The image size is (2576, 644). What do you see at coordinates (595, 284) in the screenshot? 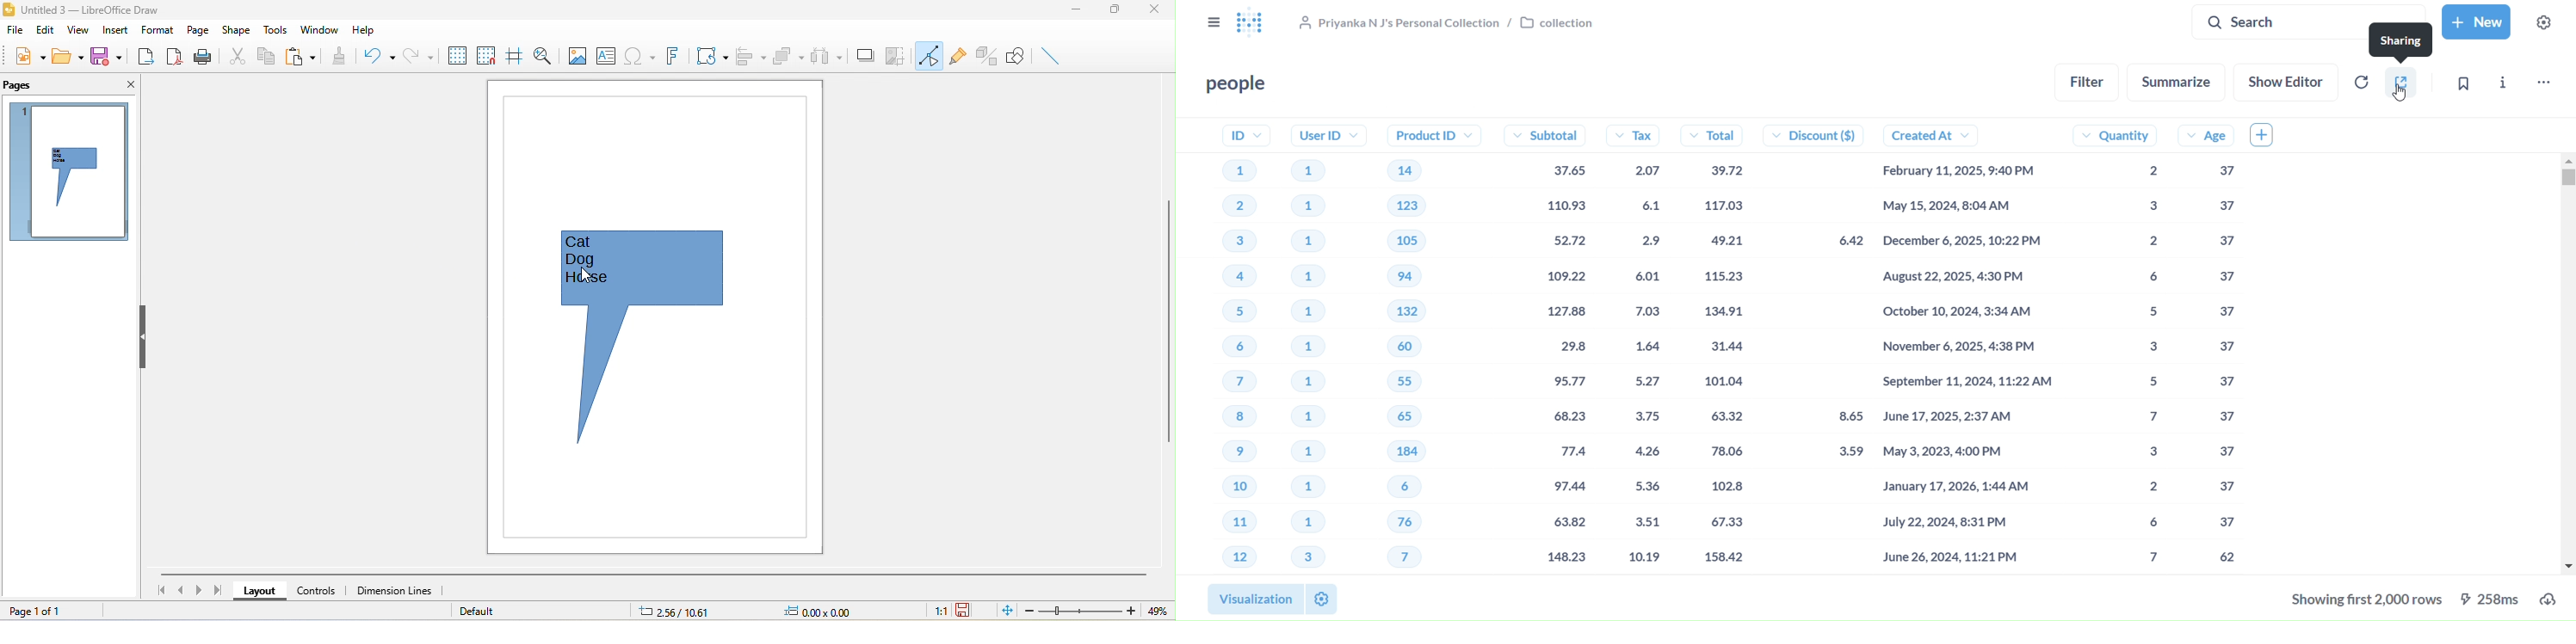
I see `house` at bounding box center [595, 284].